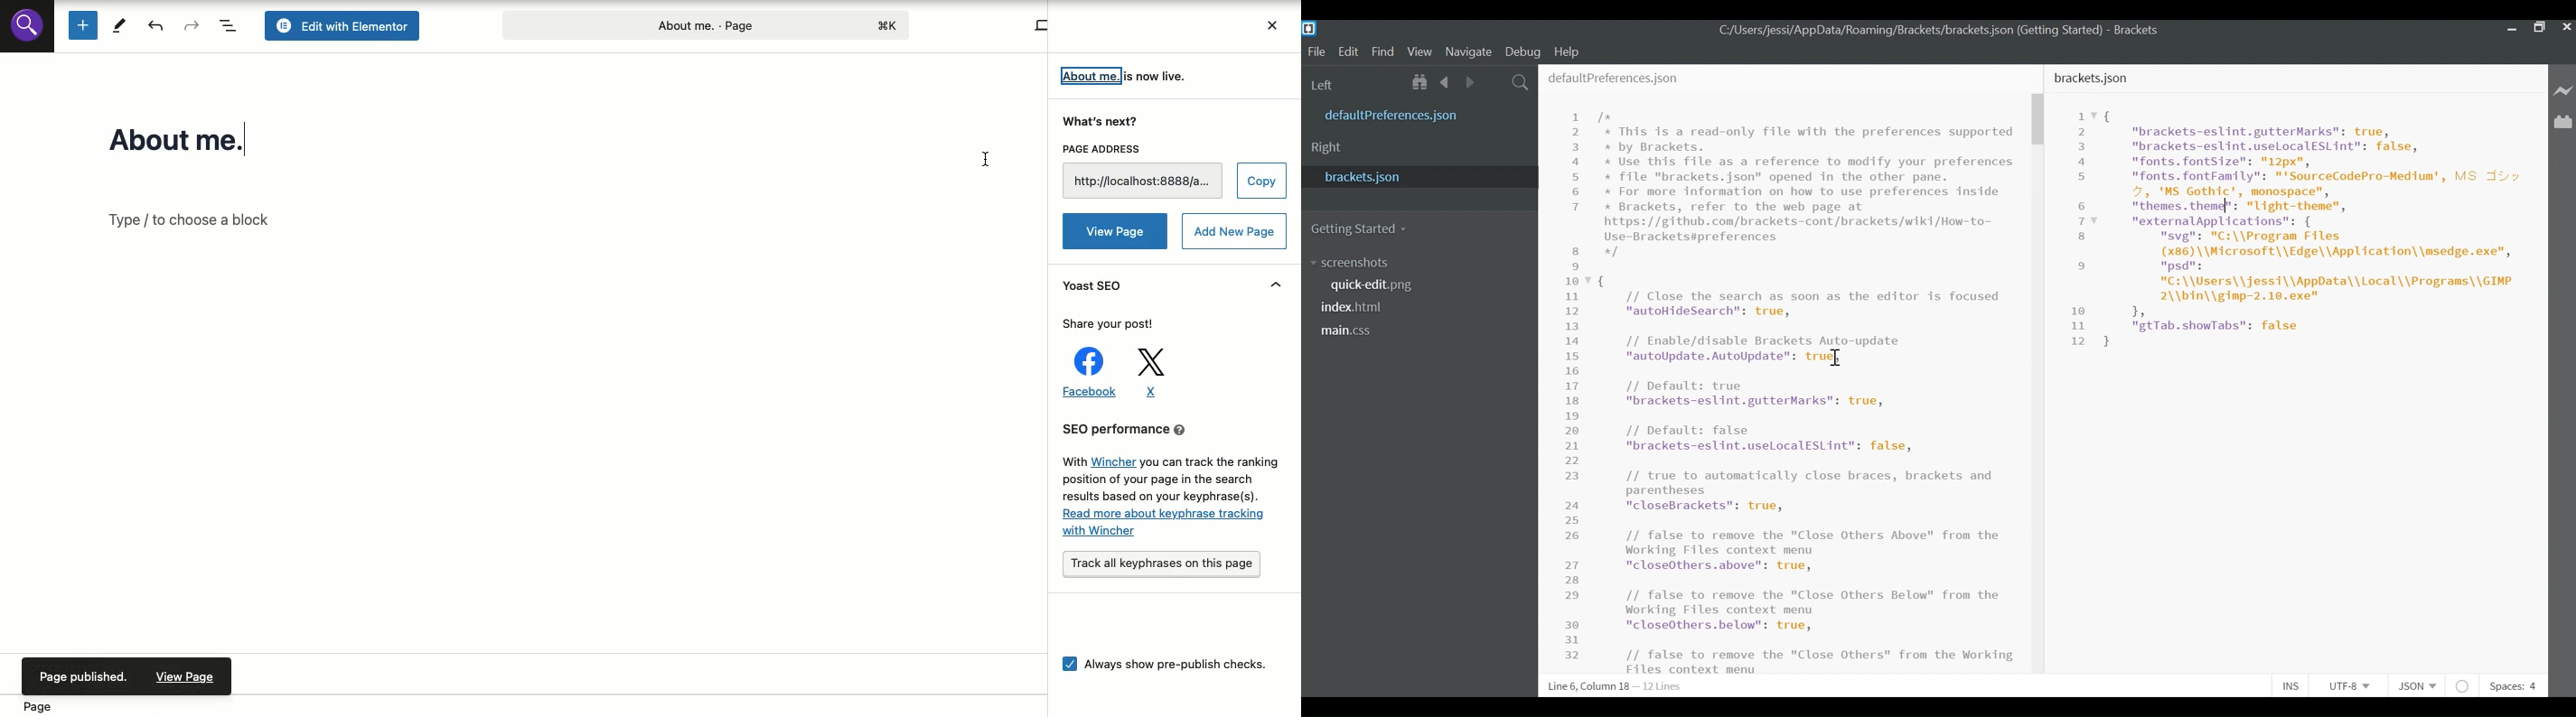 This screenshot has width=2576, height=728. What do you see at coordinates (1039, 23) in the screenshot?
I see `View` at bounding box center [1039, 23].